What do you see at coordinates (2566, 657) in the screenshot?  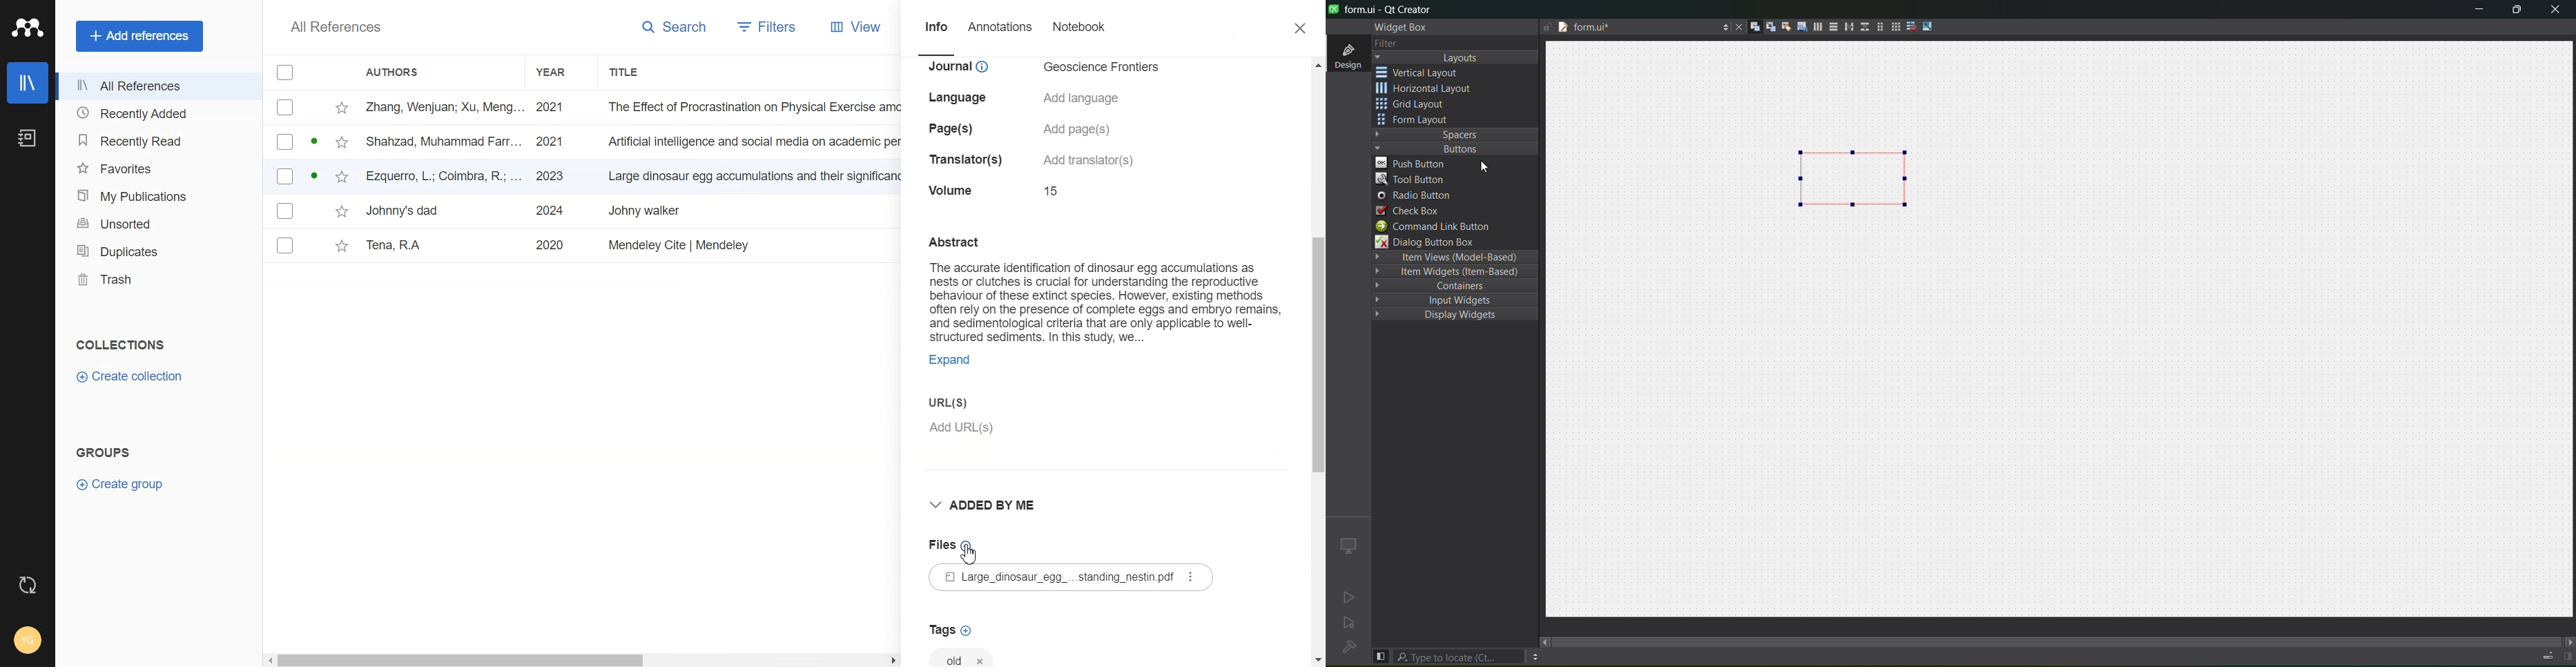 I see `Show/hide right pane` at bounding box center [2566, 657].